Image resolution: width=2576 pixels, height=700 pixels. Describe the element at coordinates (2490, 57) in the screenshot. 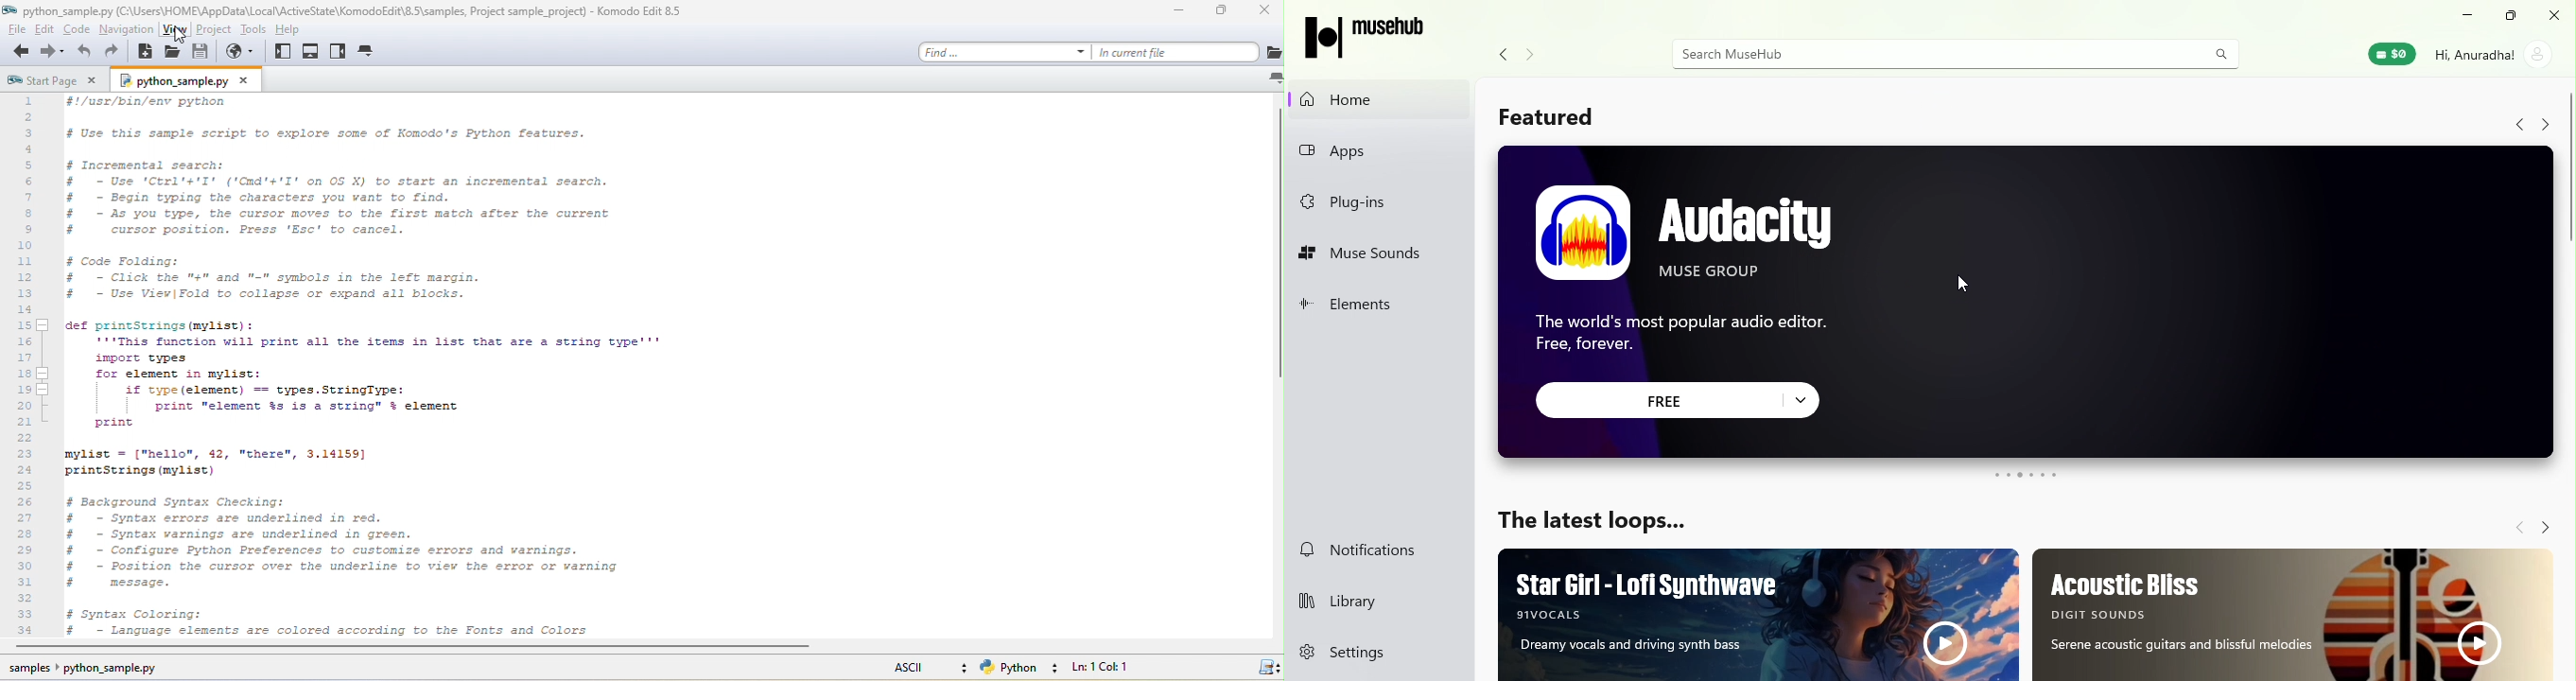

I see `Account` at that location.